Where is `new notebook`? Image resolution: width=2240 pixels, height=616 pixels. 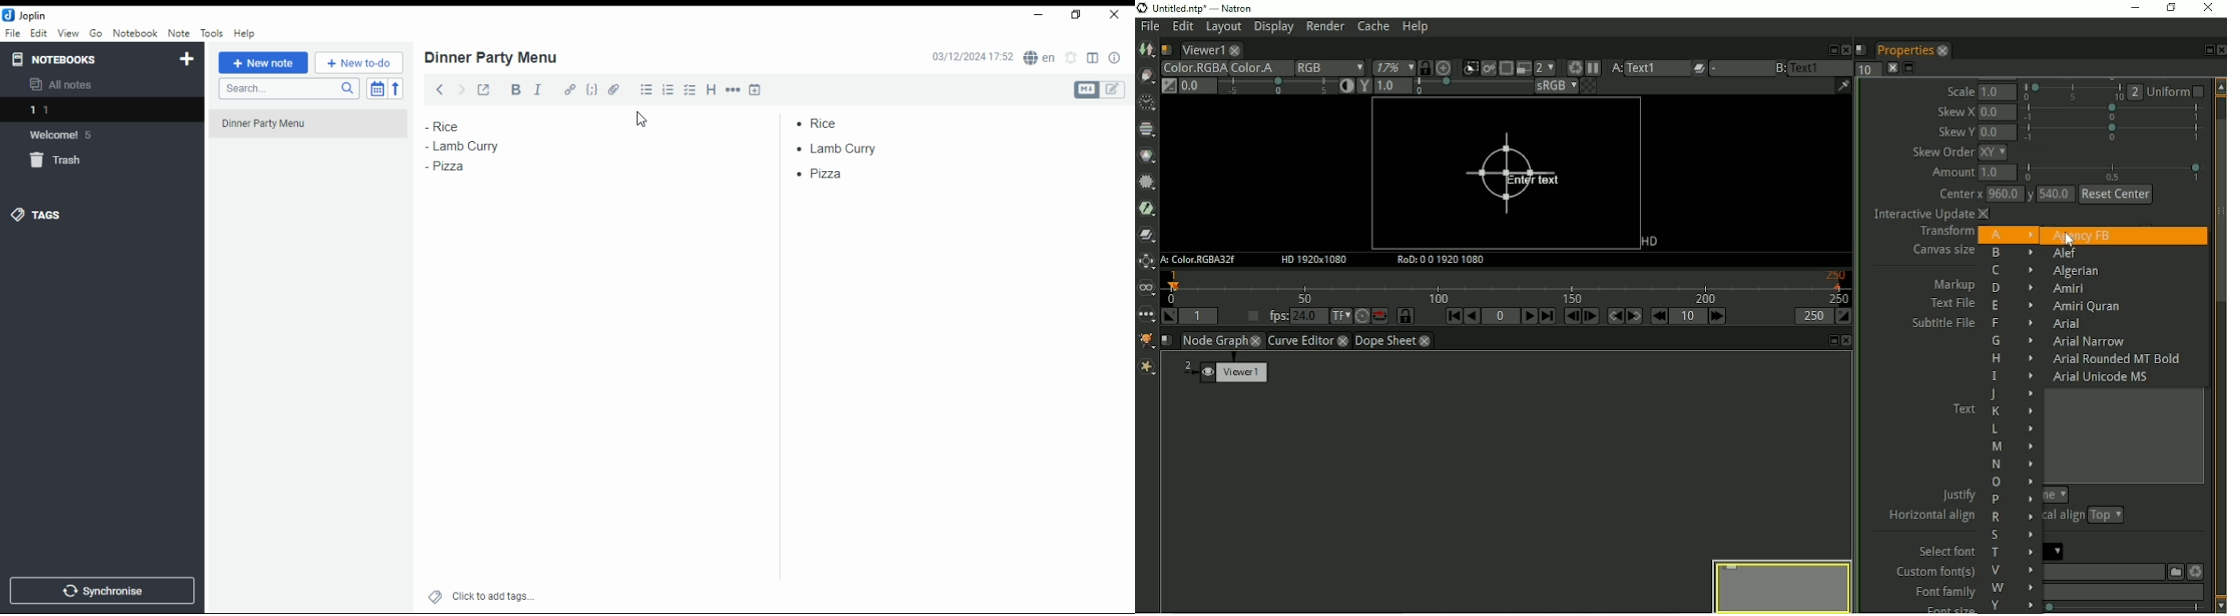
new notebook is located at coordinates (187, 59).